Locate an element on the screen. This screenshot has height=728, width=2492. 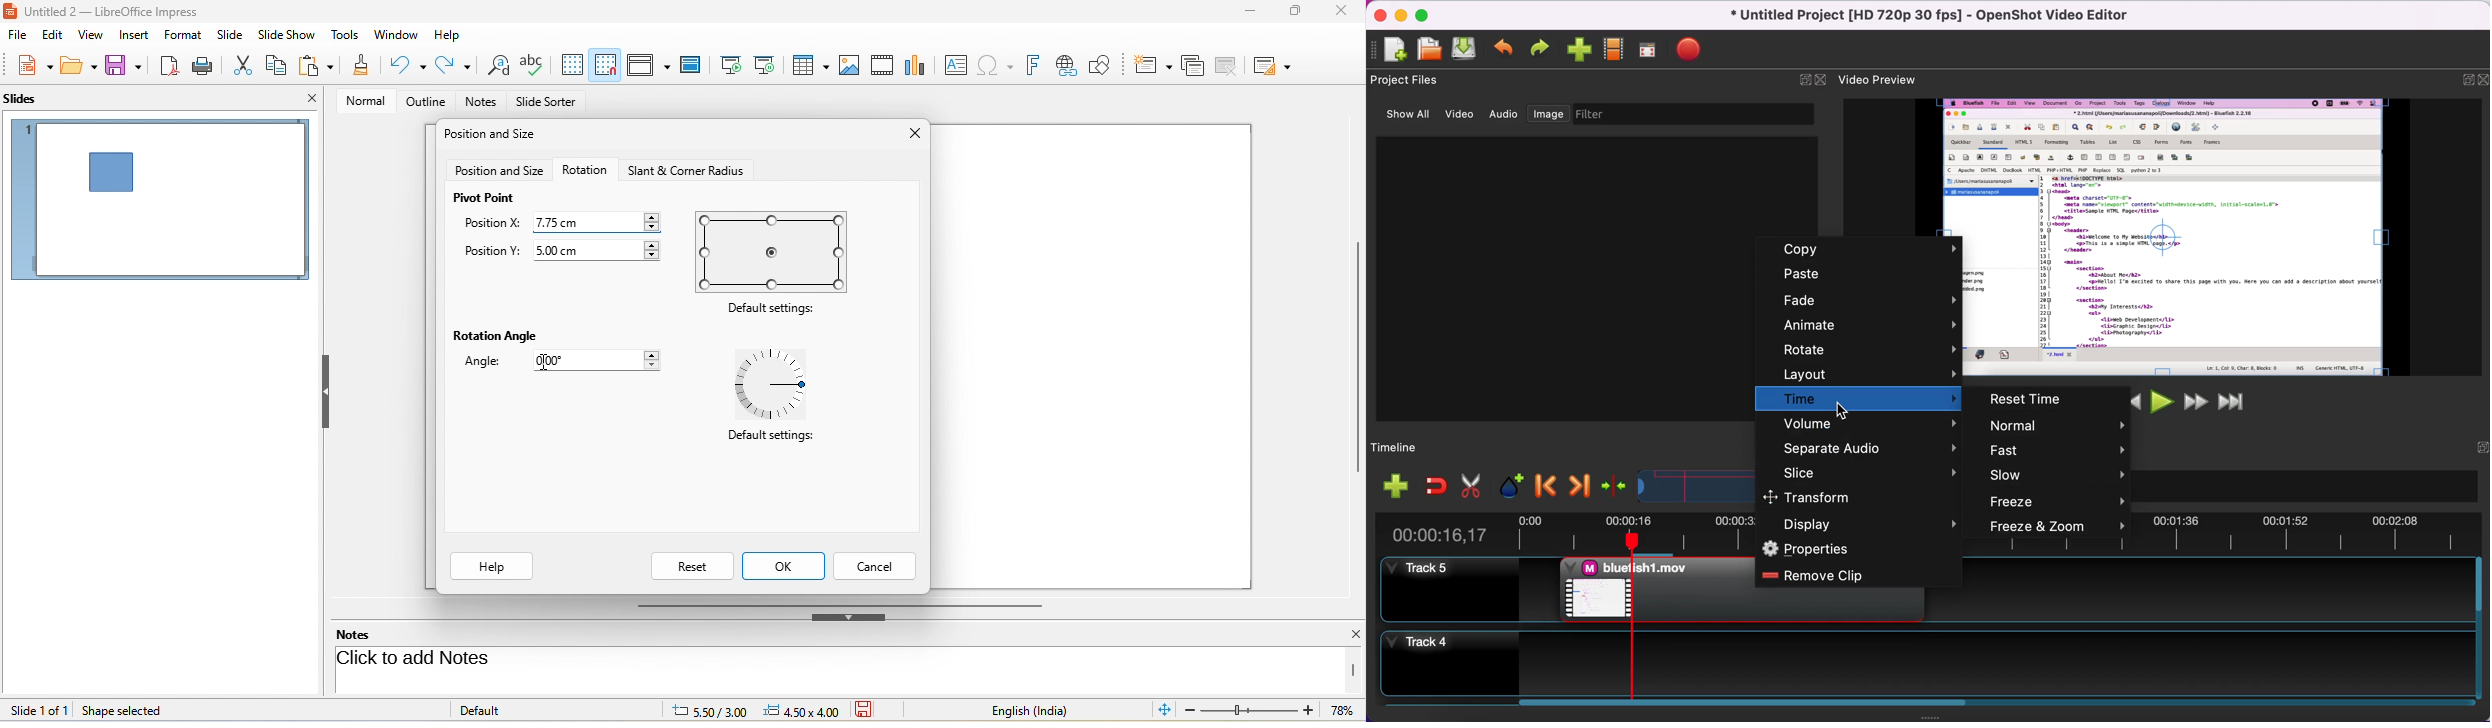
normal is located at coordinates (2054, 426).